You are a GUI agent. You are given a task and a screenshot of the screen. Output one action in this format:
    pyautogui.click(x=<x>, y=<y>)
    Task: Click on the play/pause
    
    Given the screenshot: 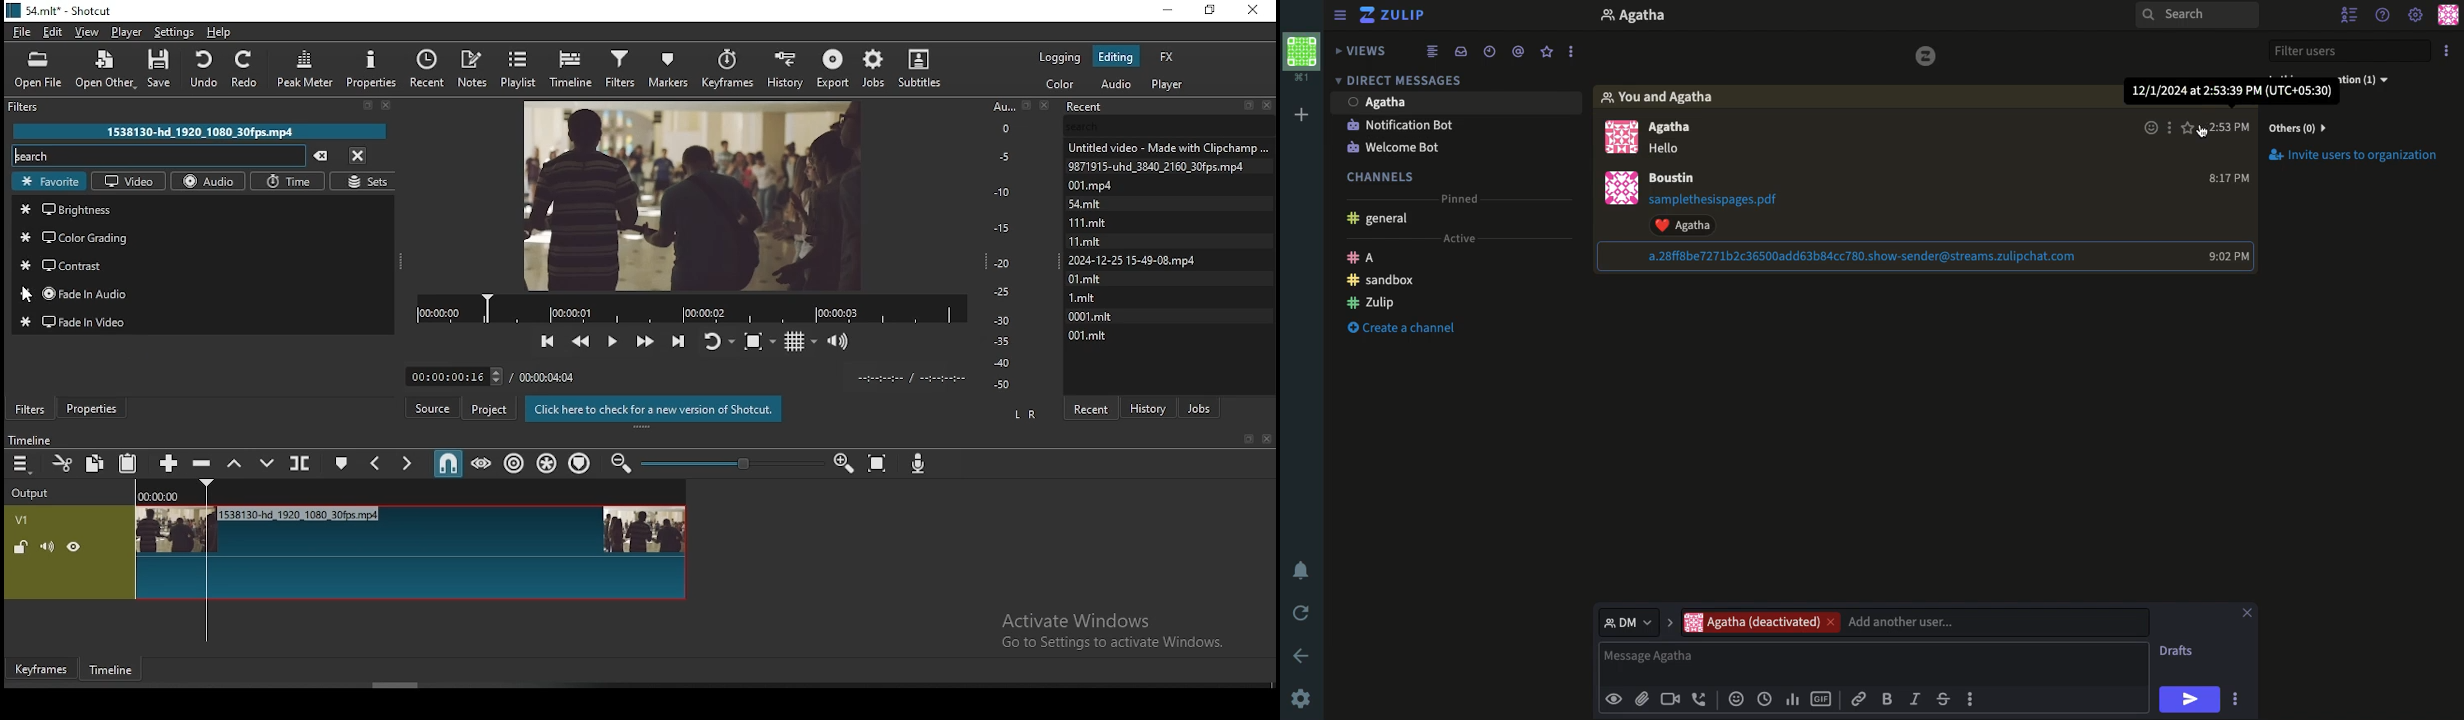 What is the action you would take?
    pyautogui.click(x=614, y=335)
    